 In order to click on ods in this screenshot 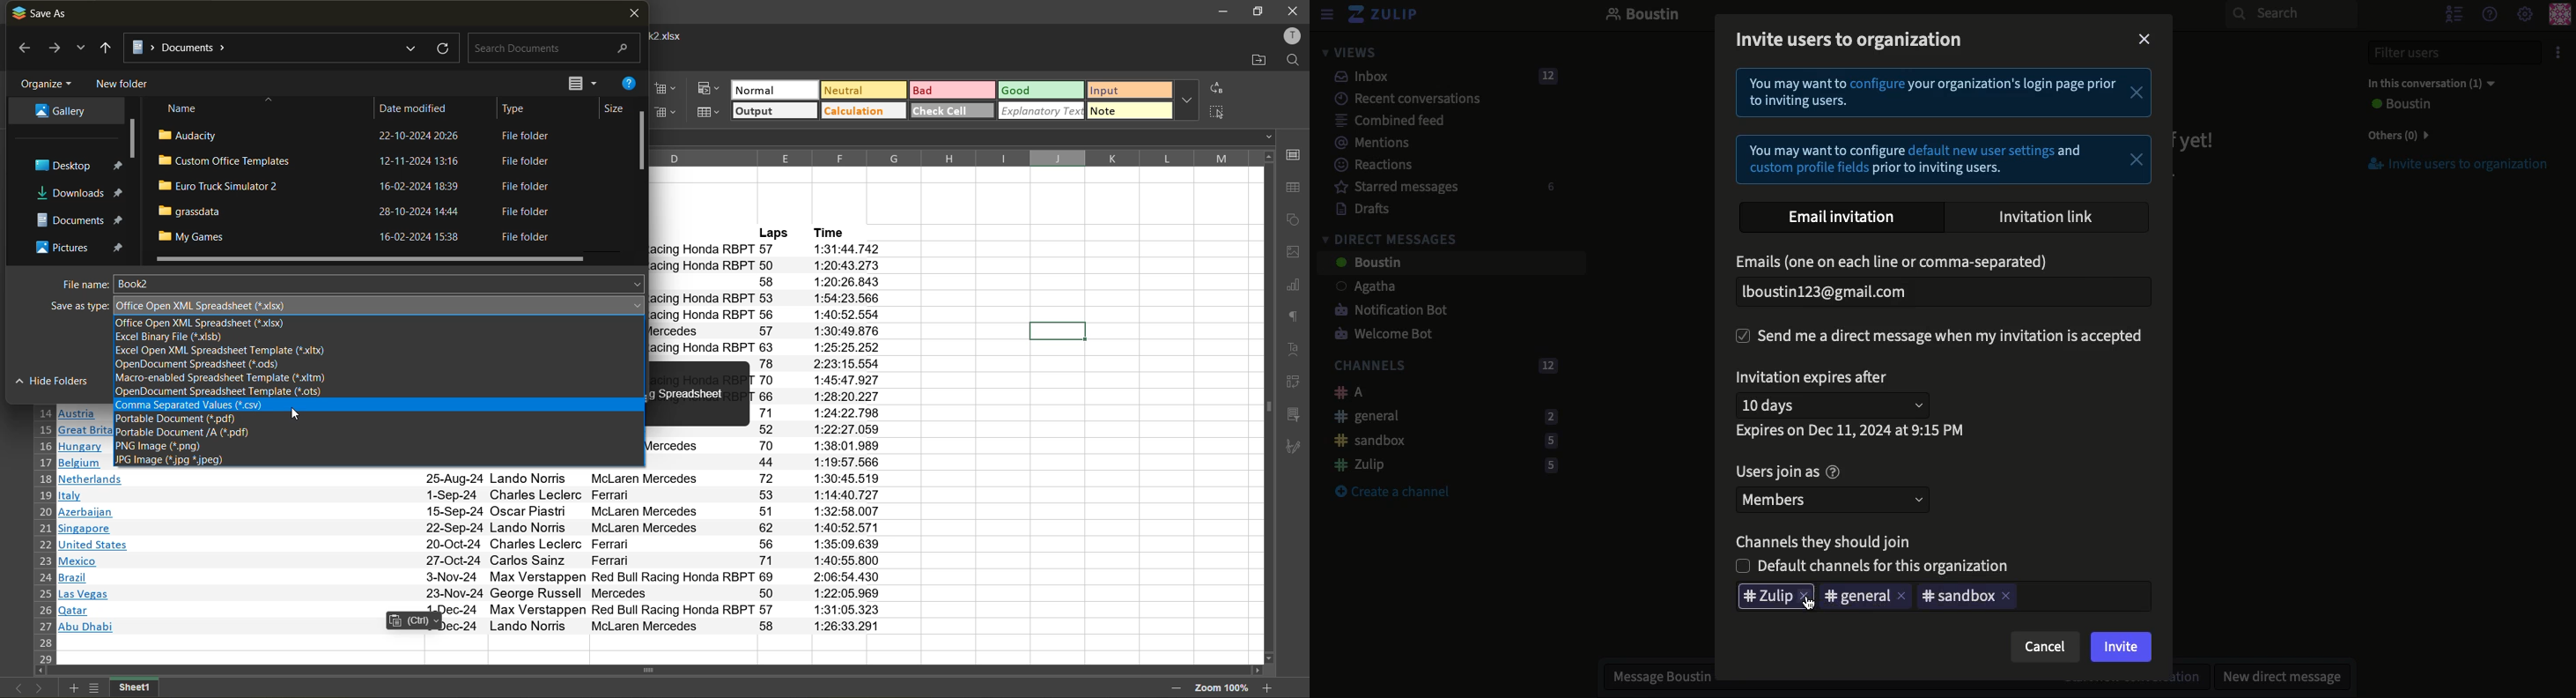, I will do `click(222, 364)`.